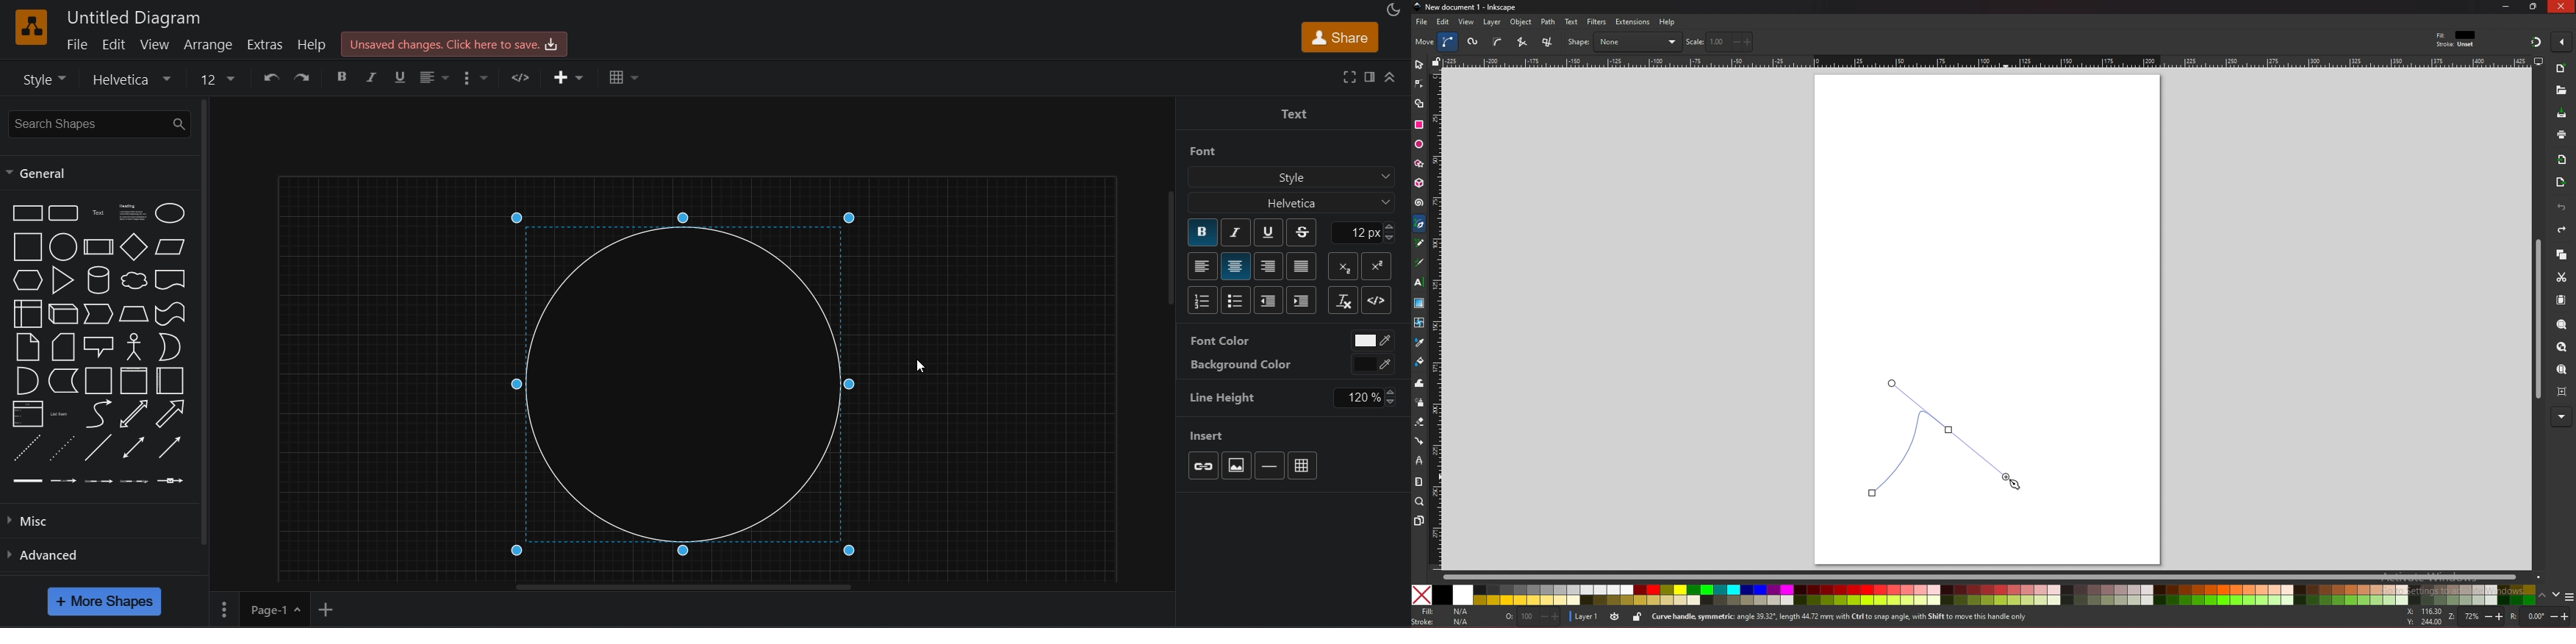 The width and height of the screenshot is (2576, 644). Describe the element at coordinates (64, 481) in the screenshot. I see `Connector 2` at that location.